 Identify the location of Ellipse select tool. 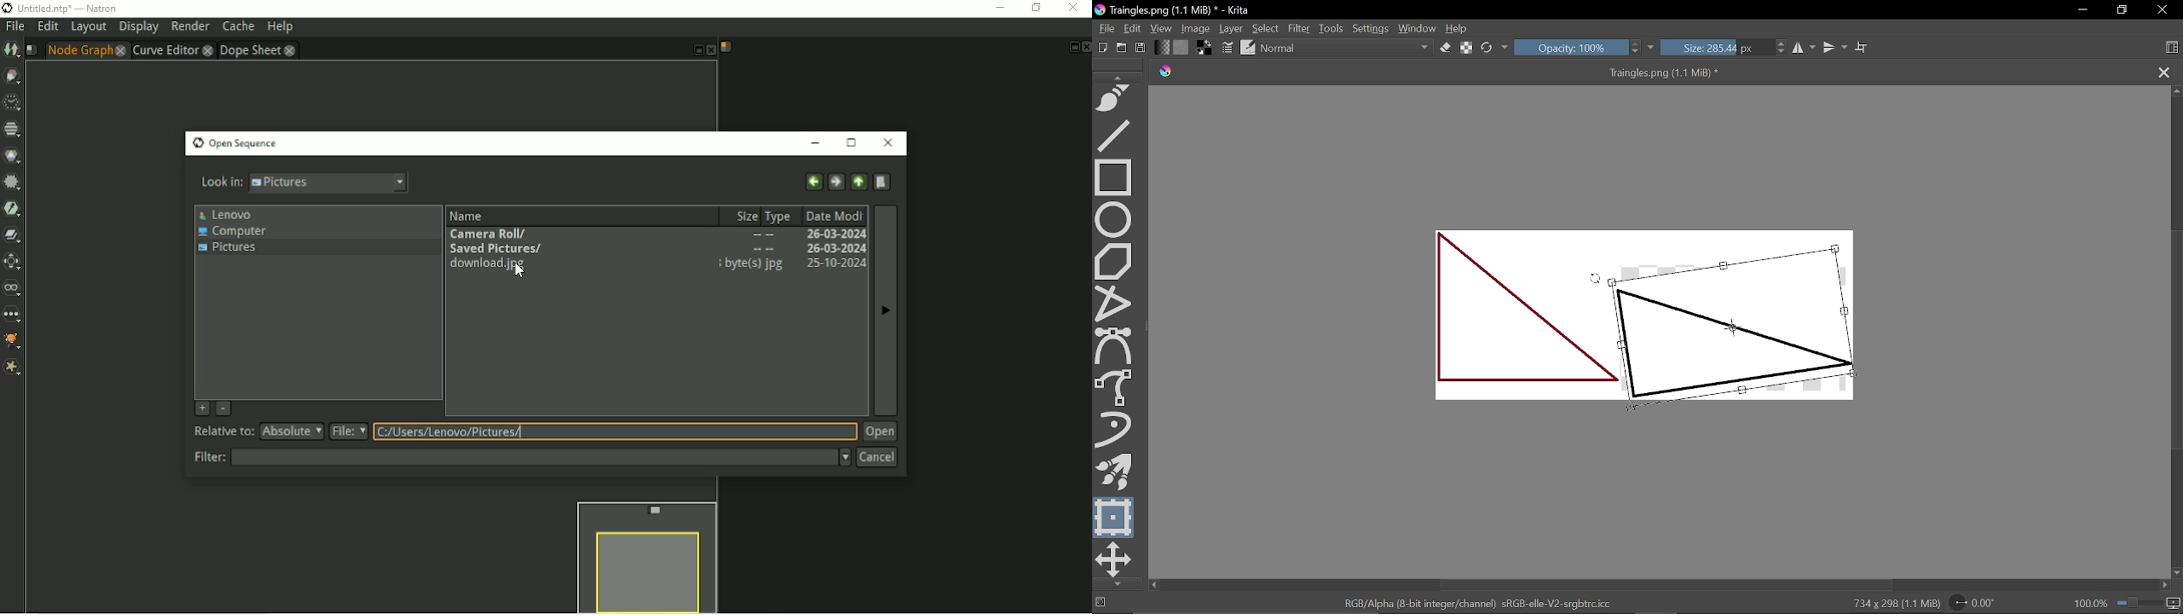
(1117, 217).